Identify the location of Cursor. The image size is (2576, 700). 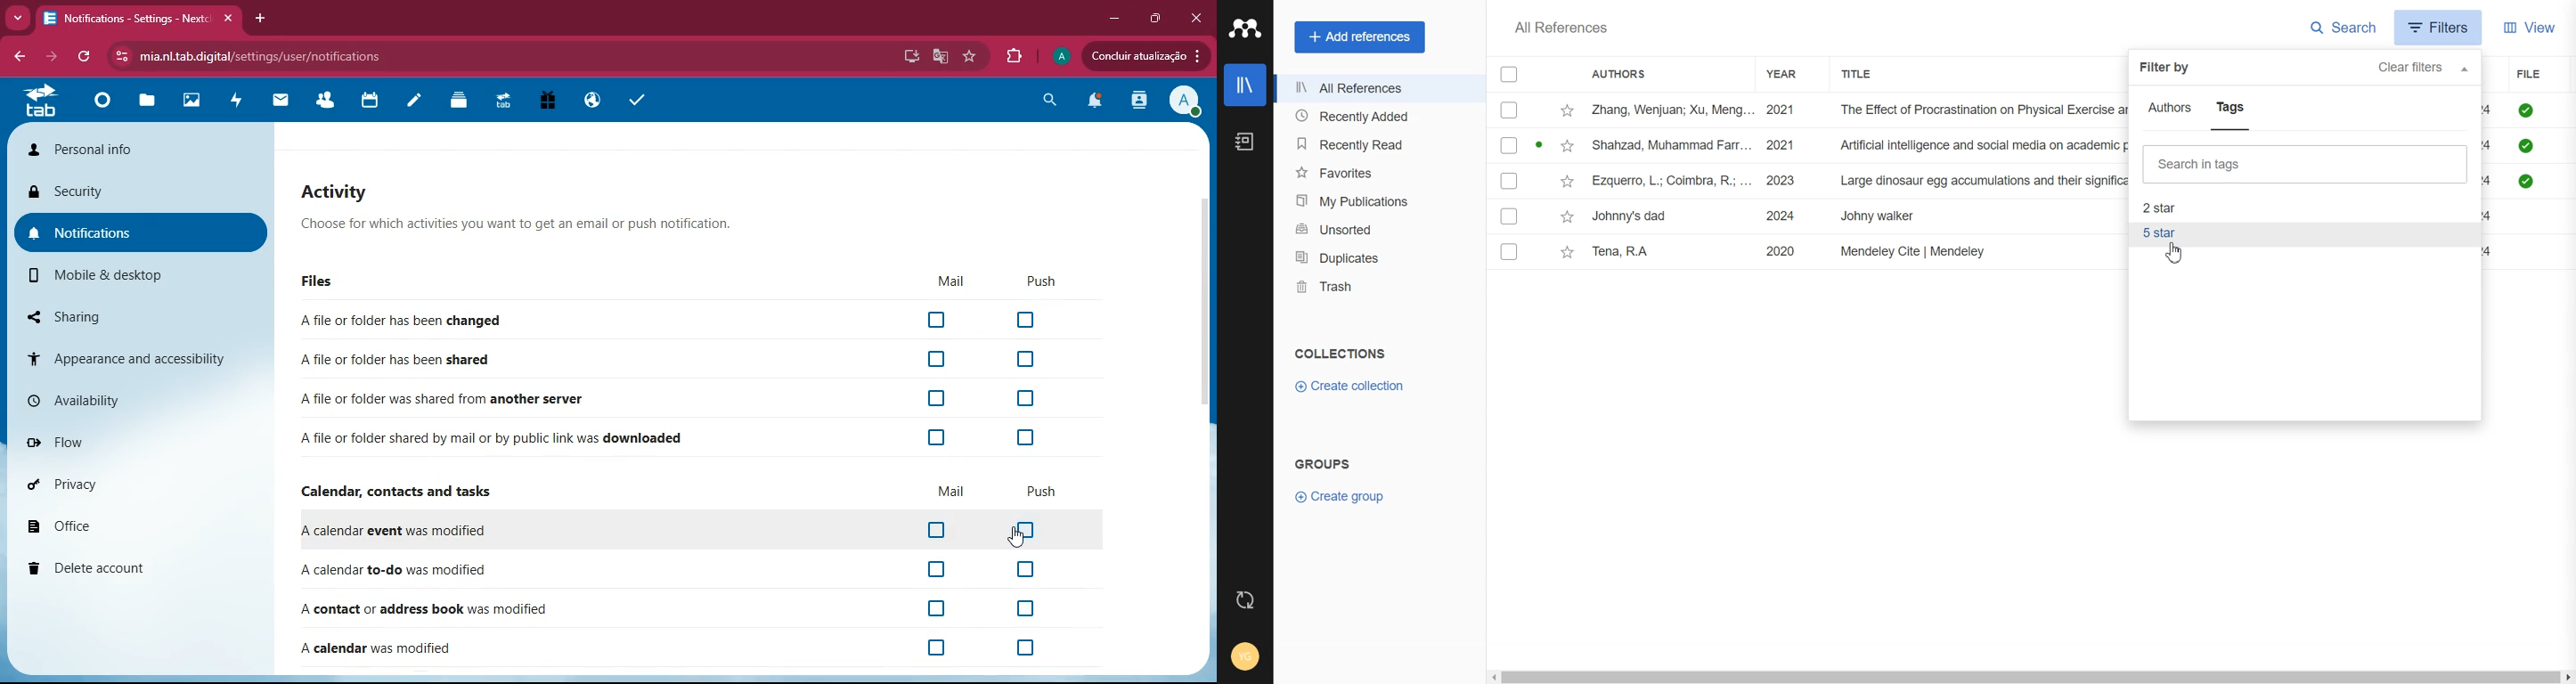
(2176, 255).